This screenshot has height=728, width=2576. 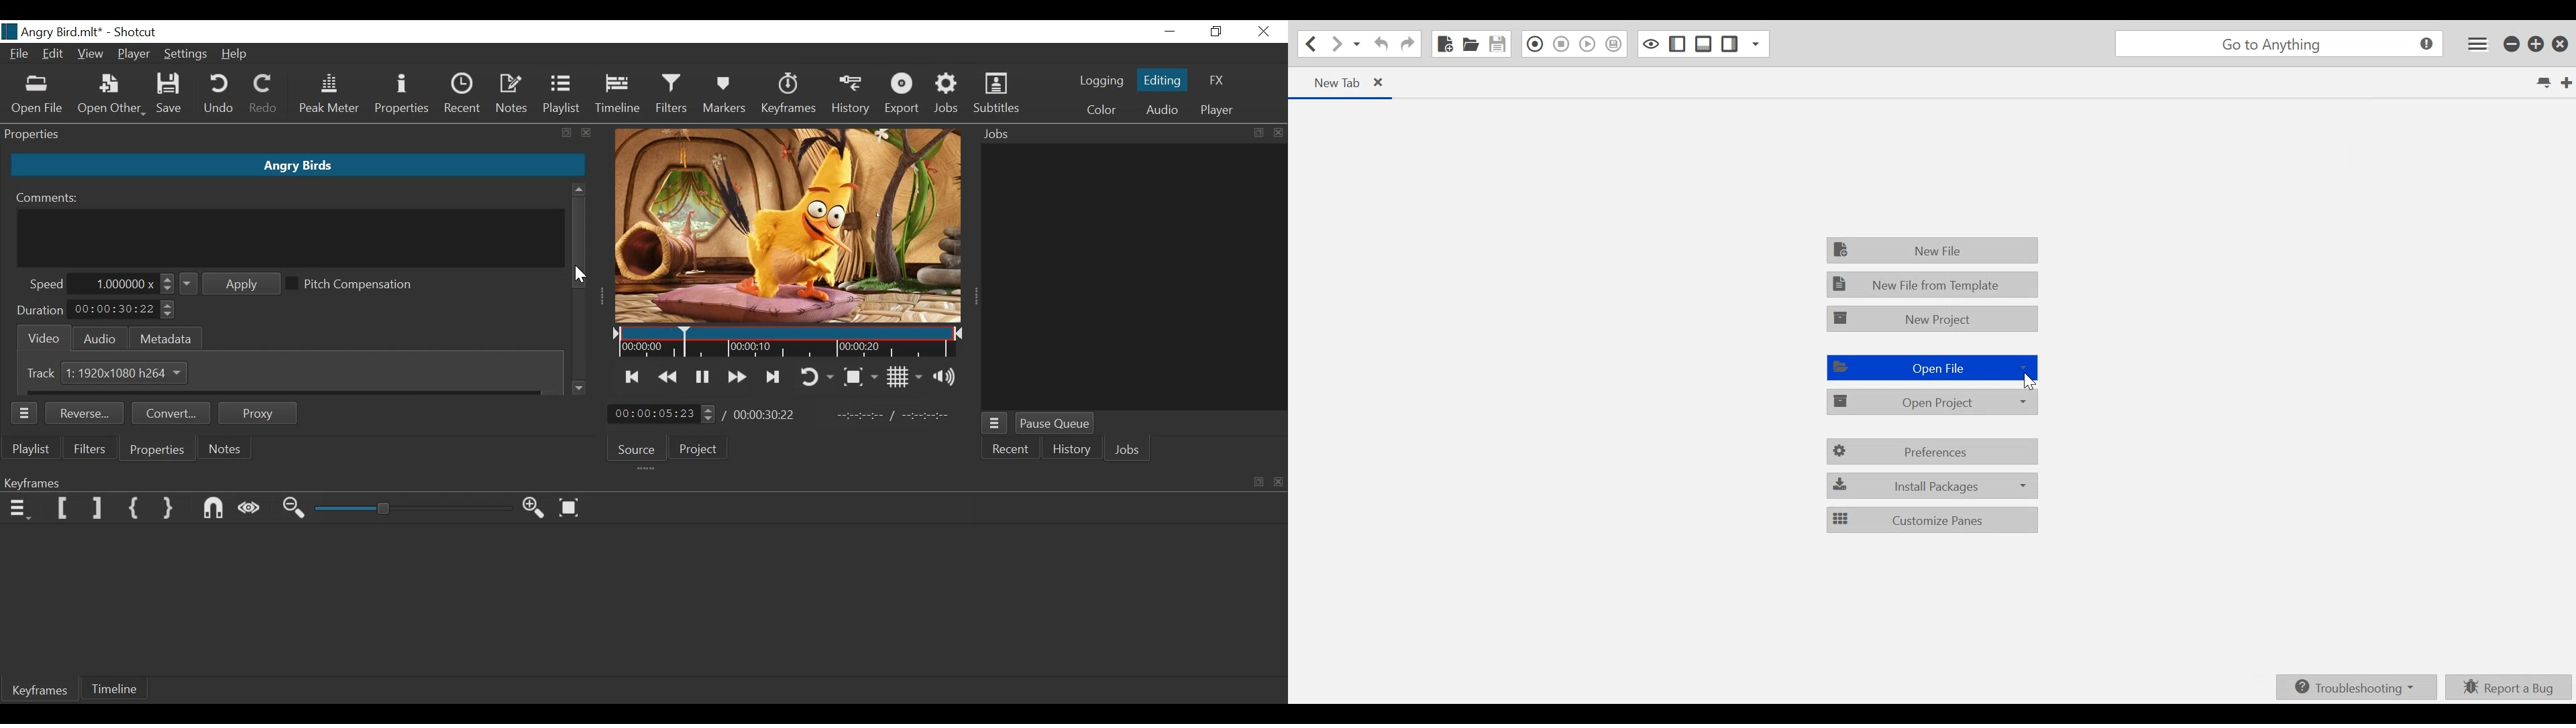 What do you see at coordinates (701, 450) in the screenshot?
I see `Project` at bounding box center [701, 450].